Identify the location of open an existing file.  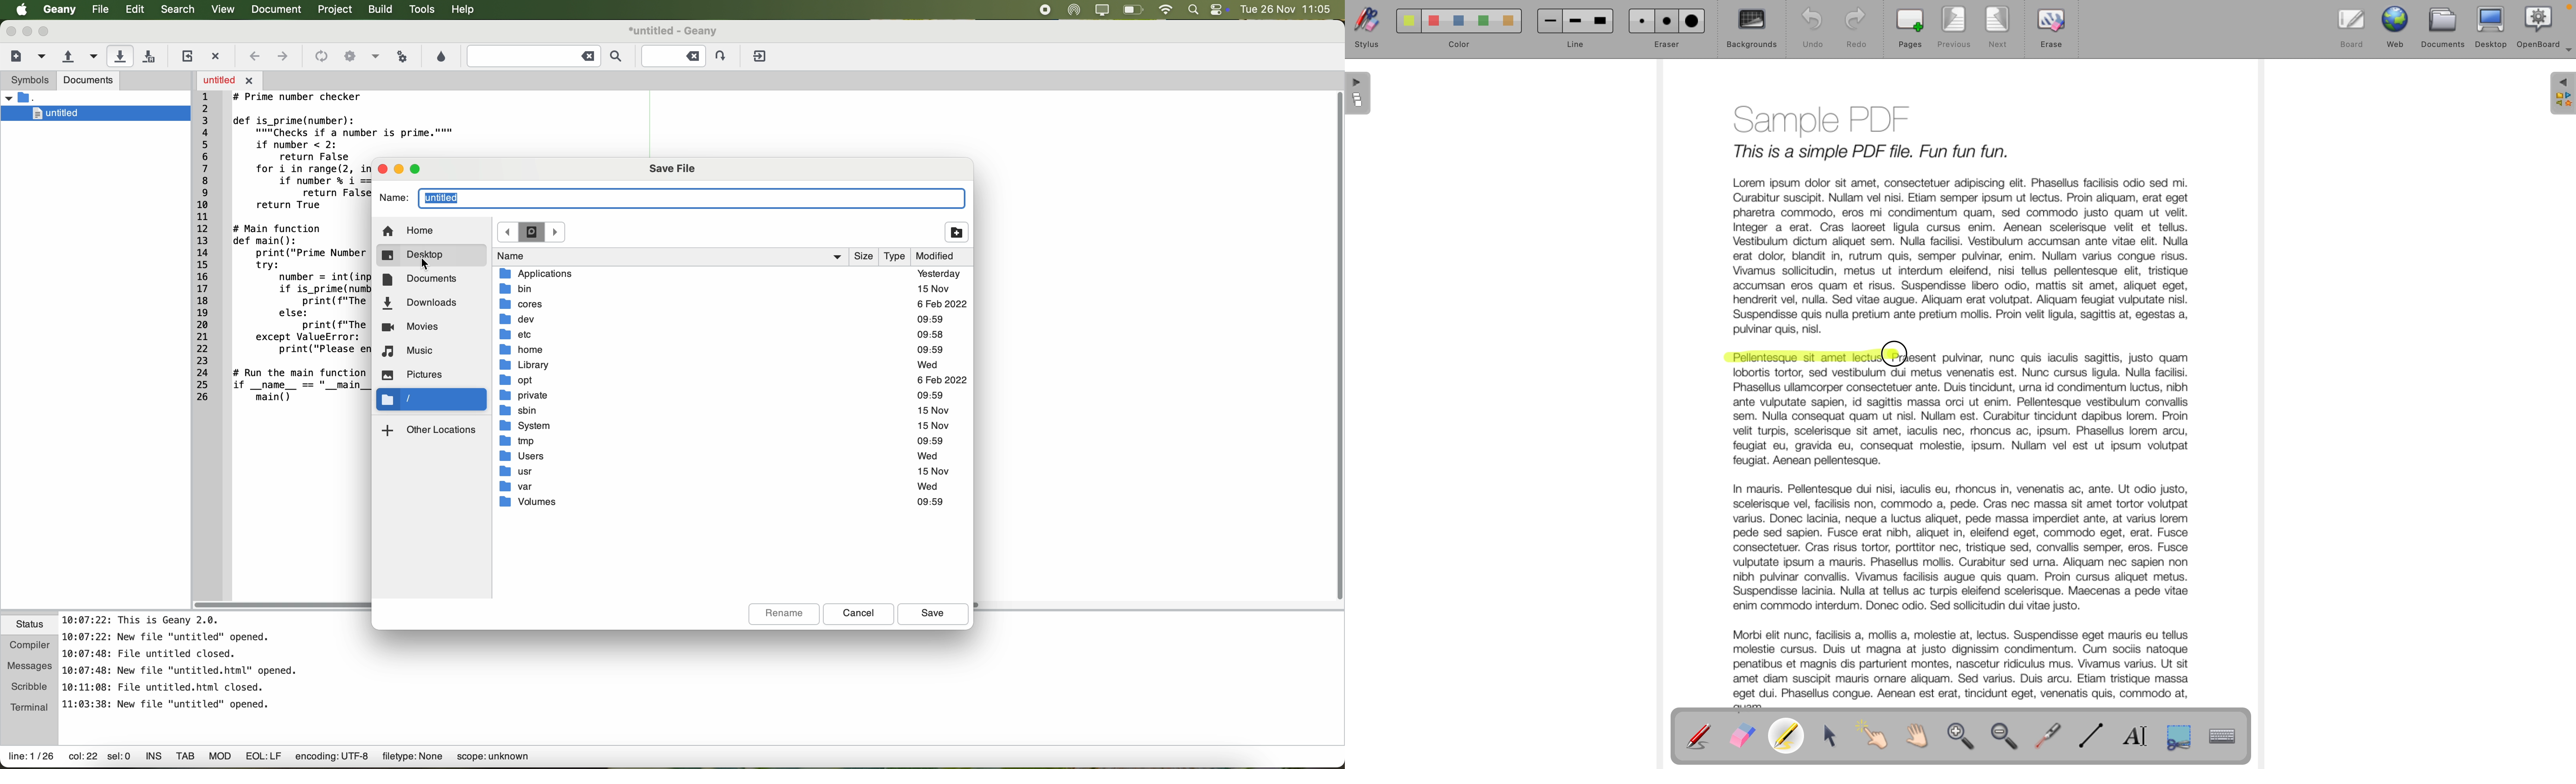
(67, 56).